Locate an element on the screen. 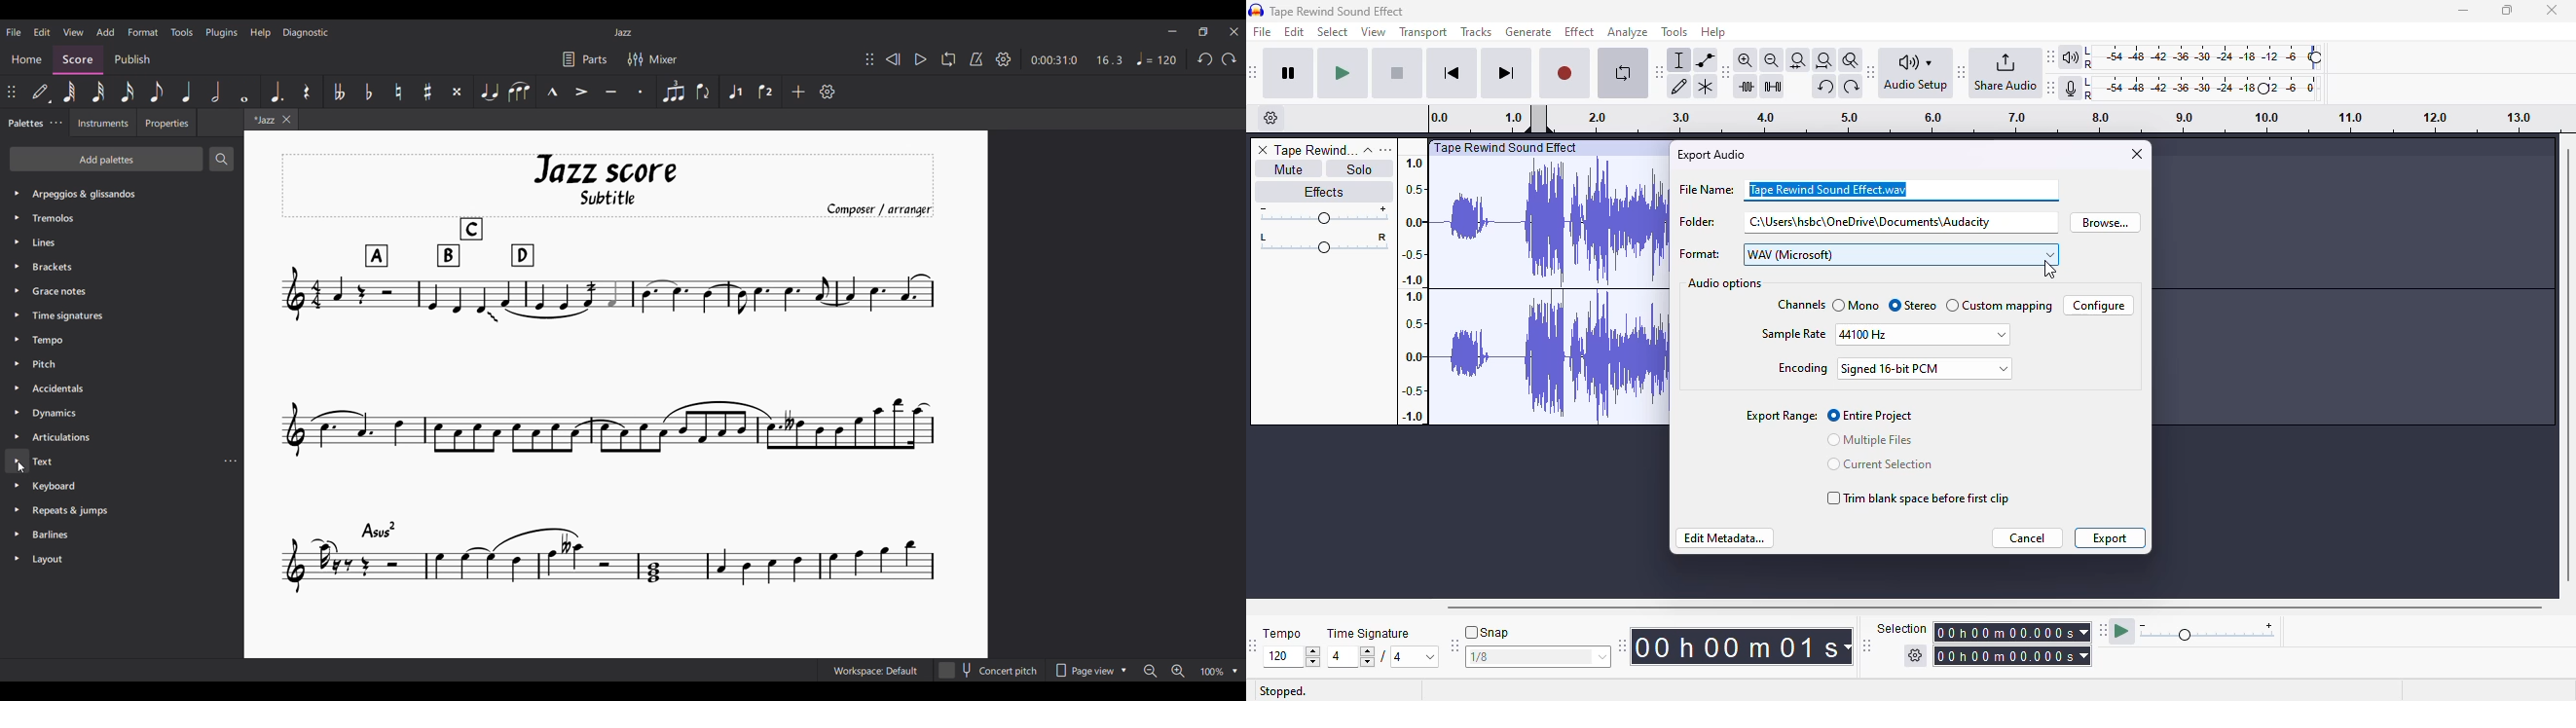 The width and height of the screenshot is (2576, 728). select is located at coordinates (1334, 31).